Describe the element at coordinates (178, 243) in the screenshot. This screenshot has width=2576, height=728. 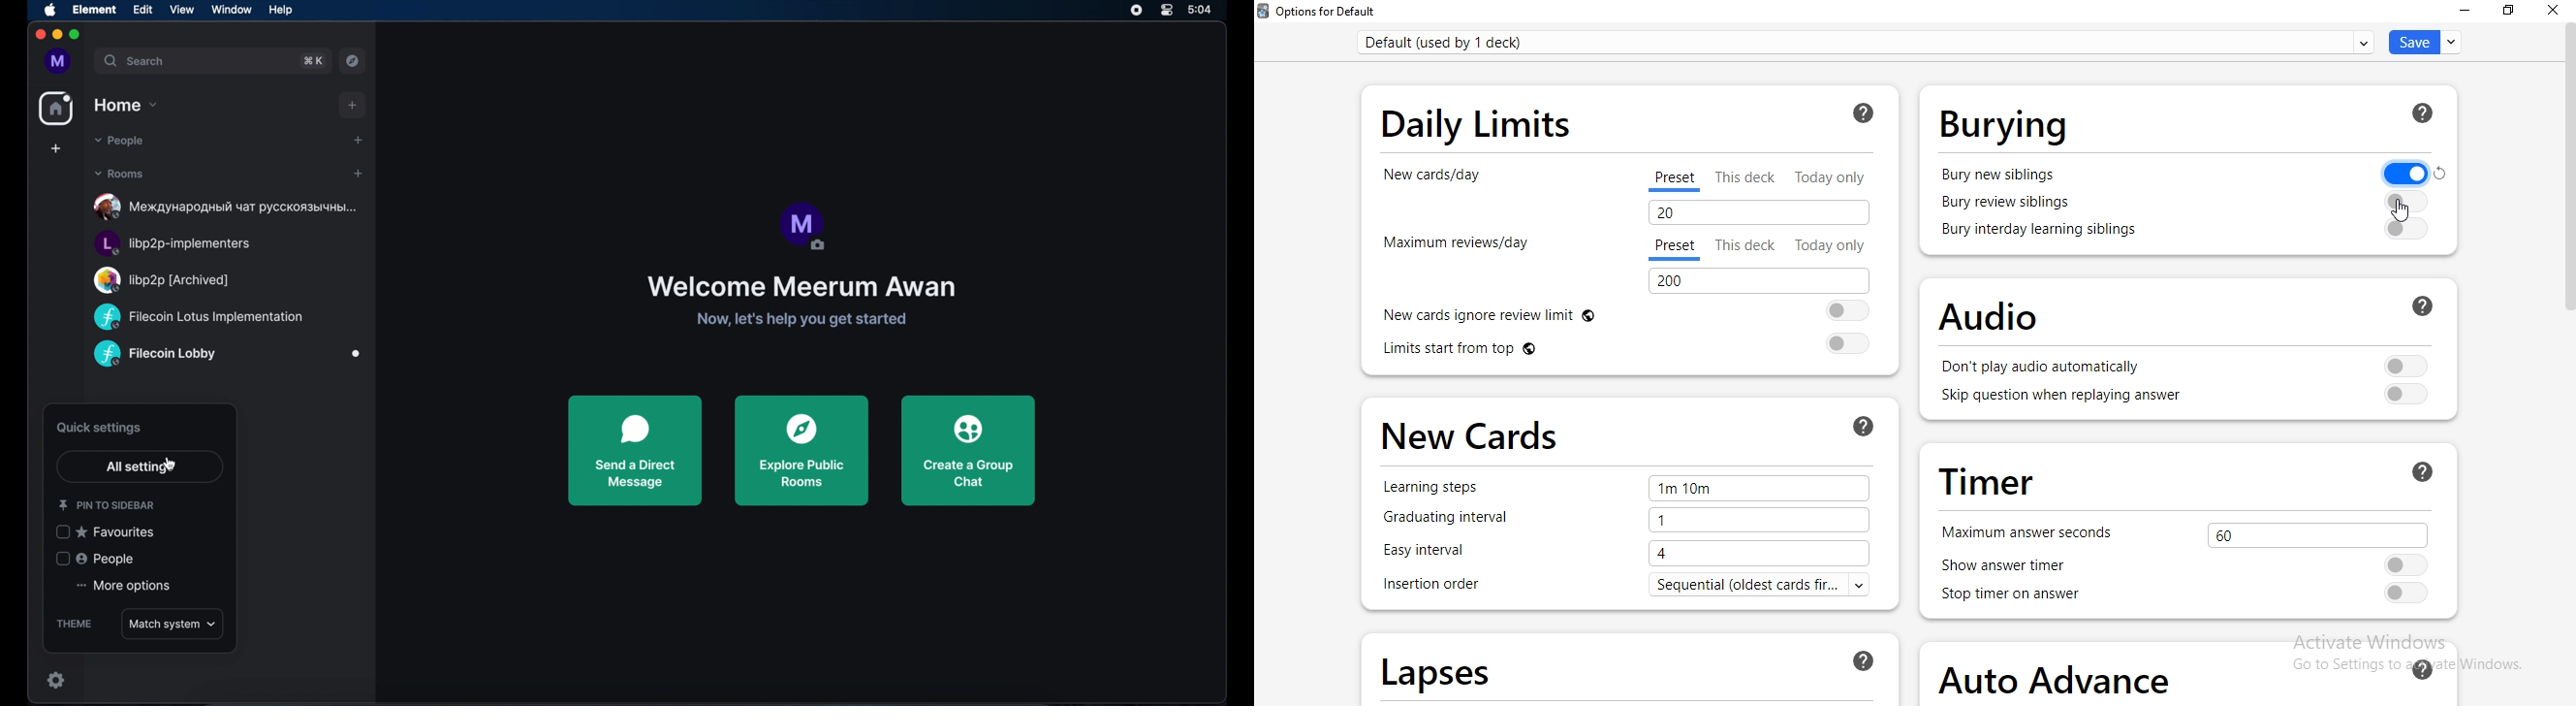
I see `L_ libp2p-implementers` at that location.